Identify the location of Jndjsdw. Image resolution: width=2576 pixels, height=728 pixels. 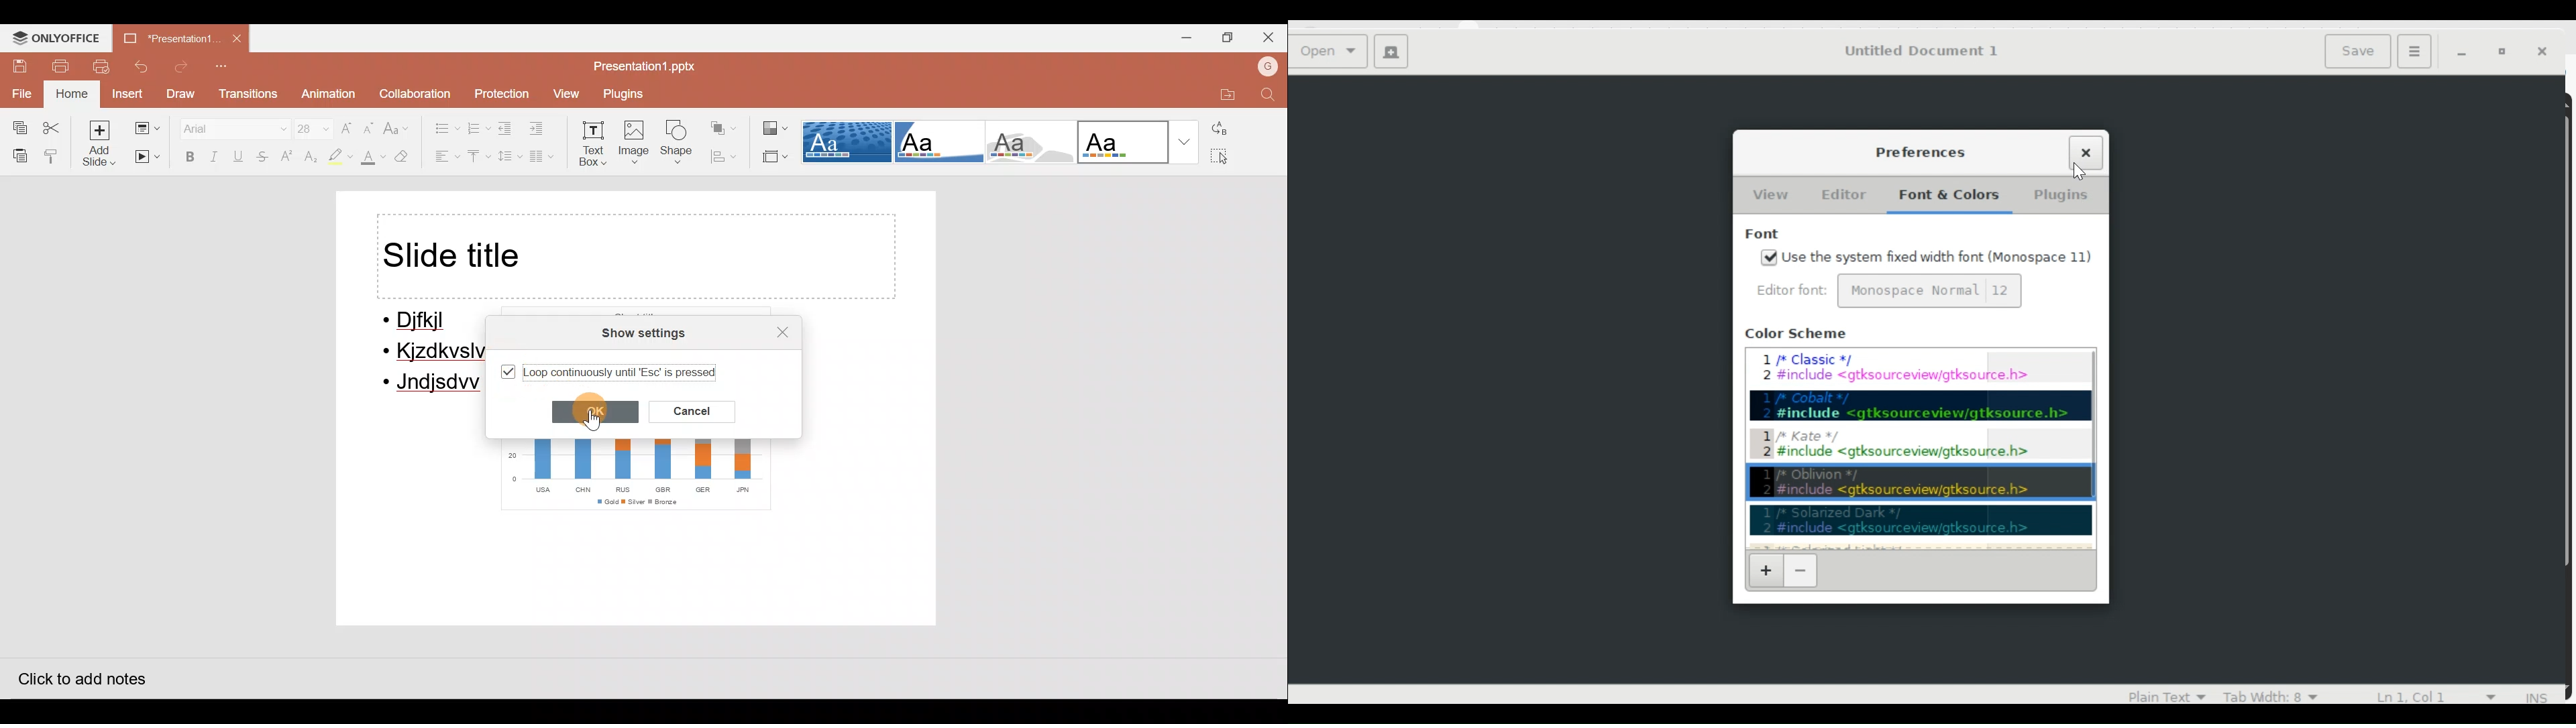
(433, 385).